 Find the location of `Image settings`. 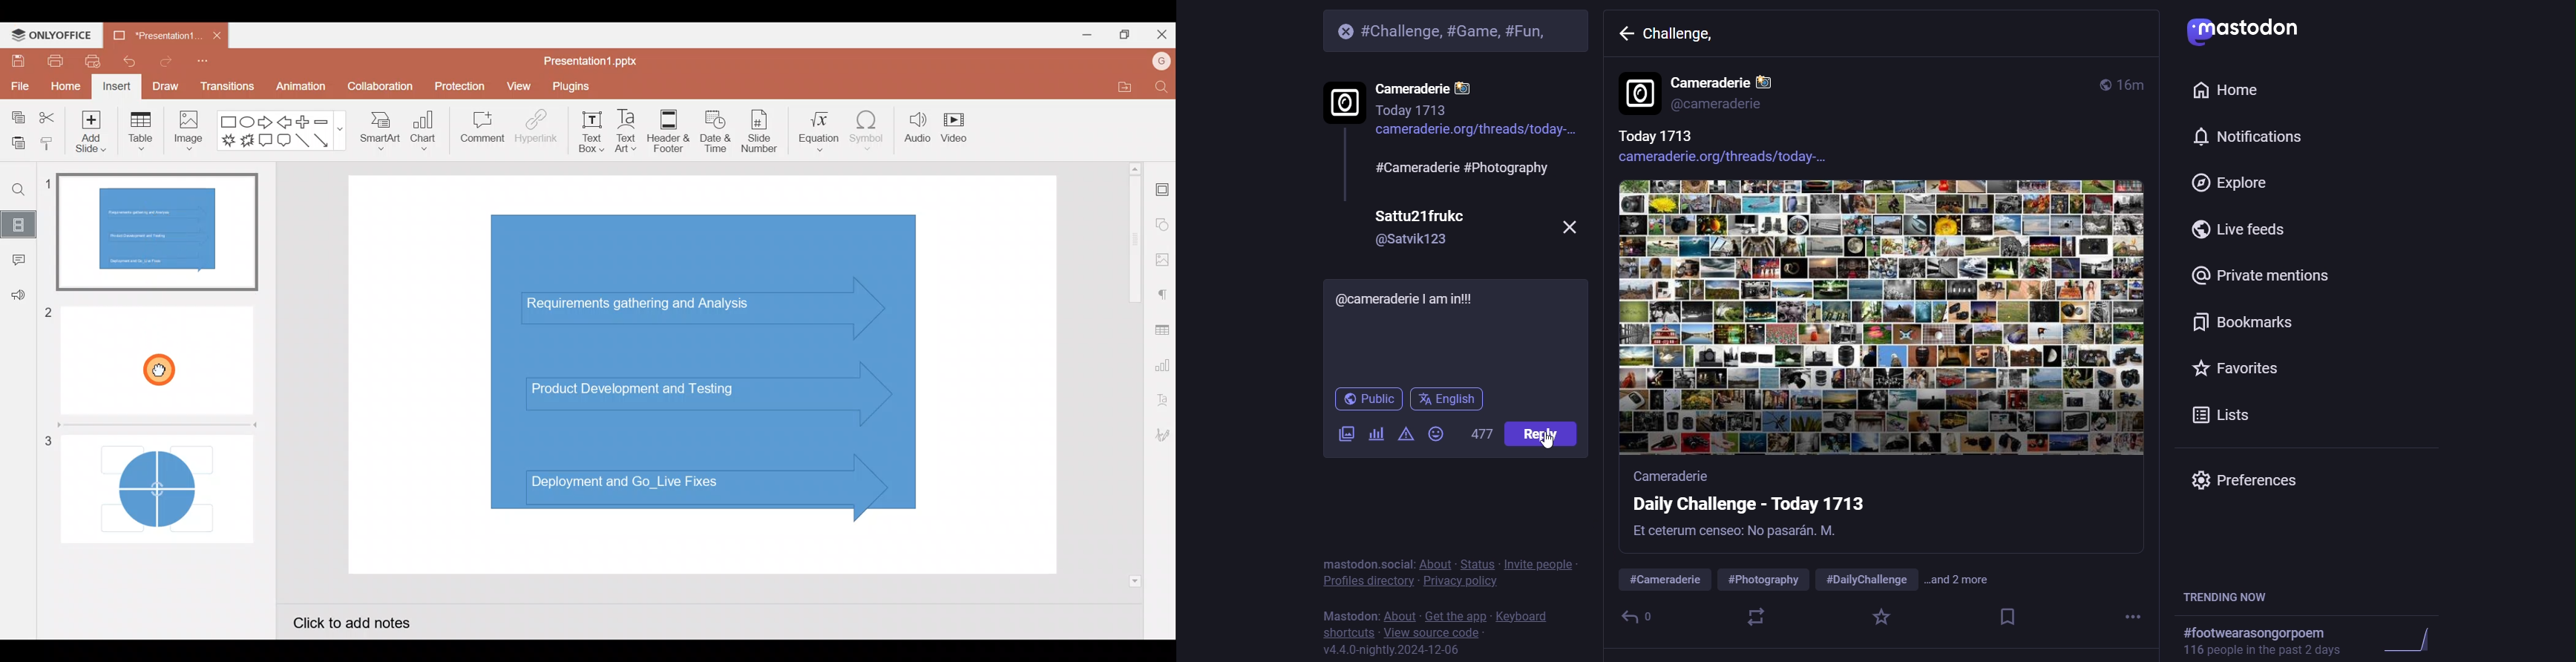

Image settings is located at coordinates (1162, 257).